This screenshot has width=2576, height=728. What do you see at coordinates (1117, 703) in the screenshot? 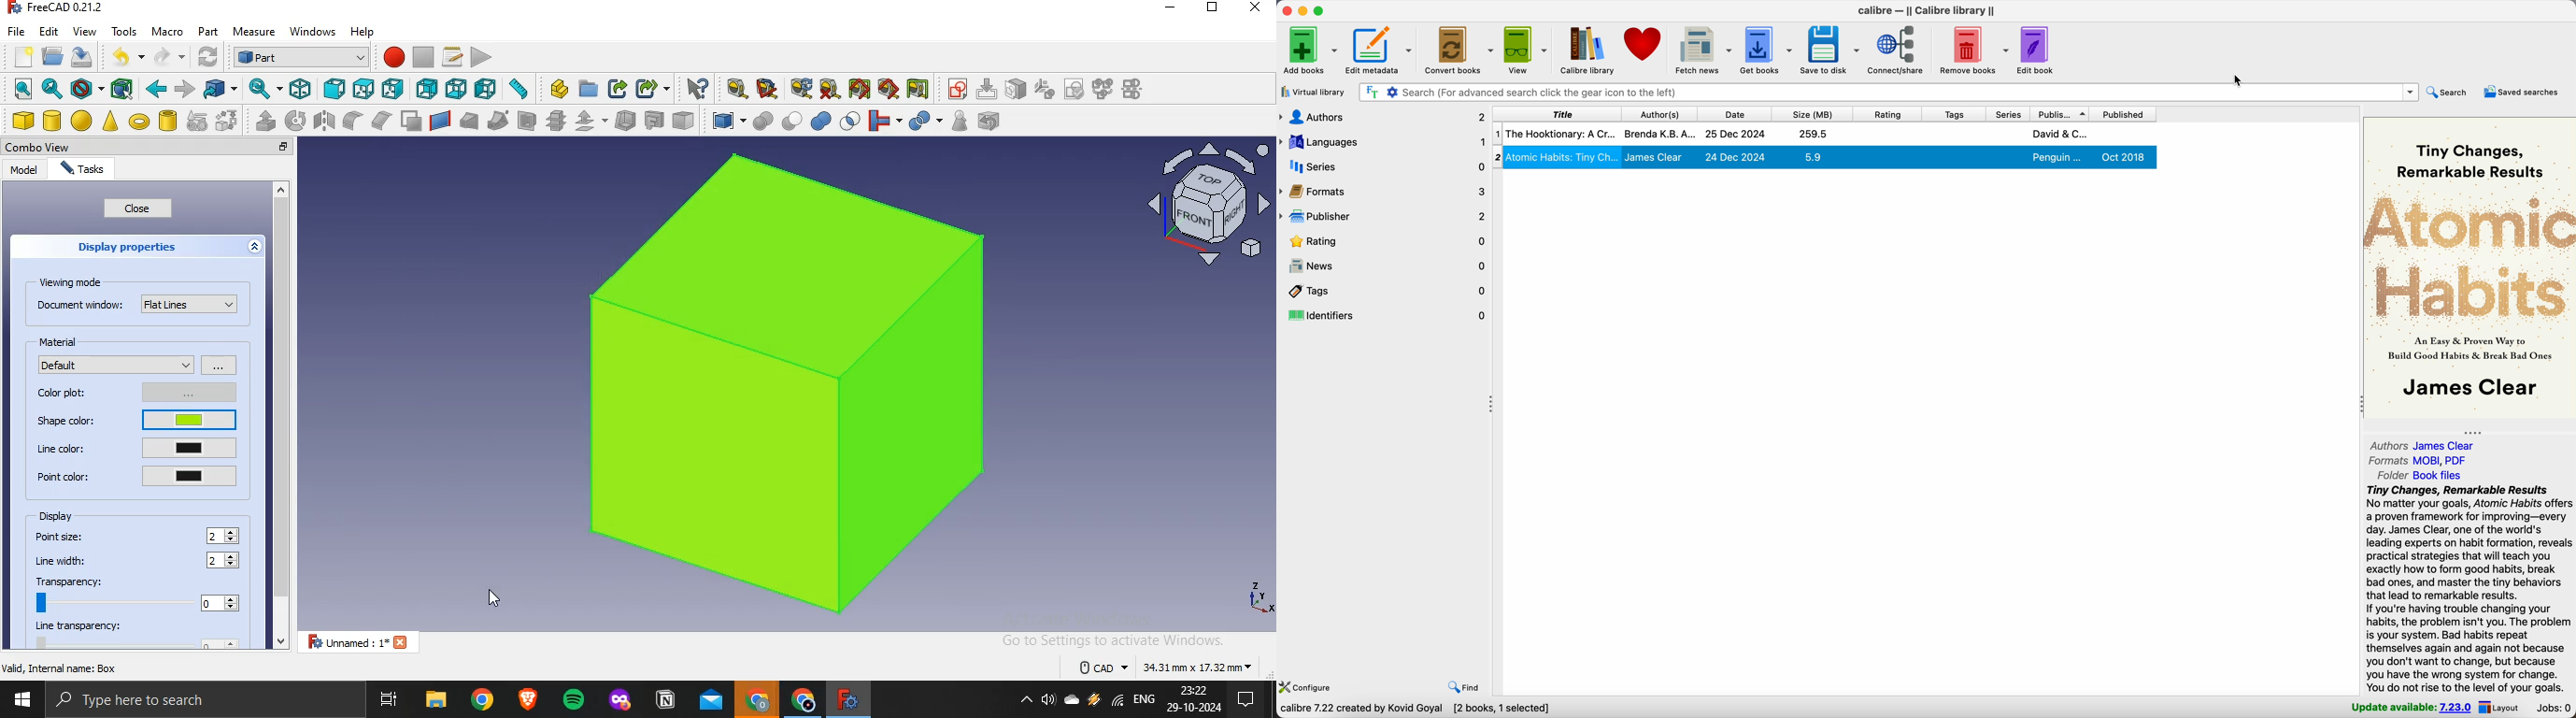
I see `wifi` at bounding box center [1117, 703].